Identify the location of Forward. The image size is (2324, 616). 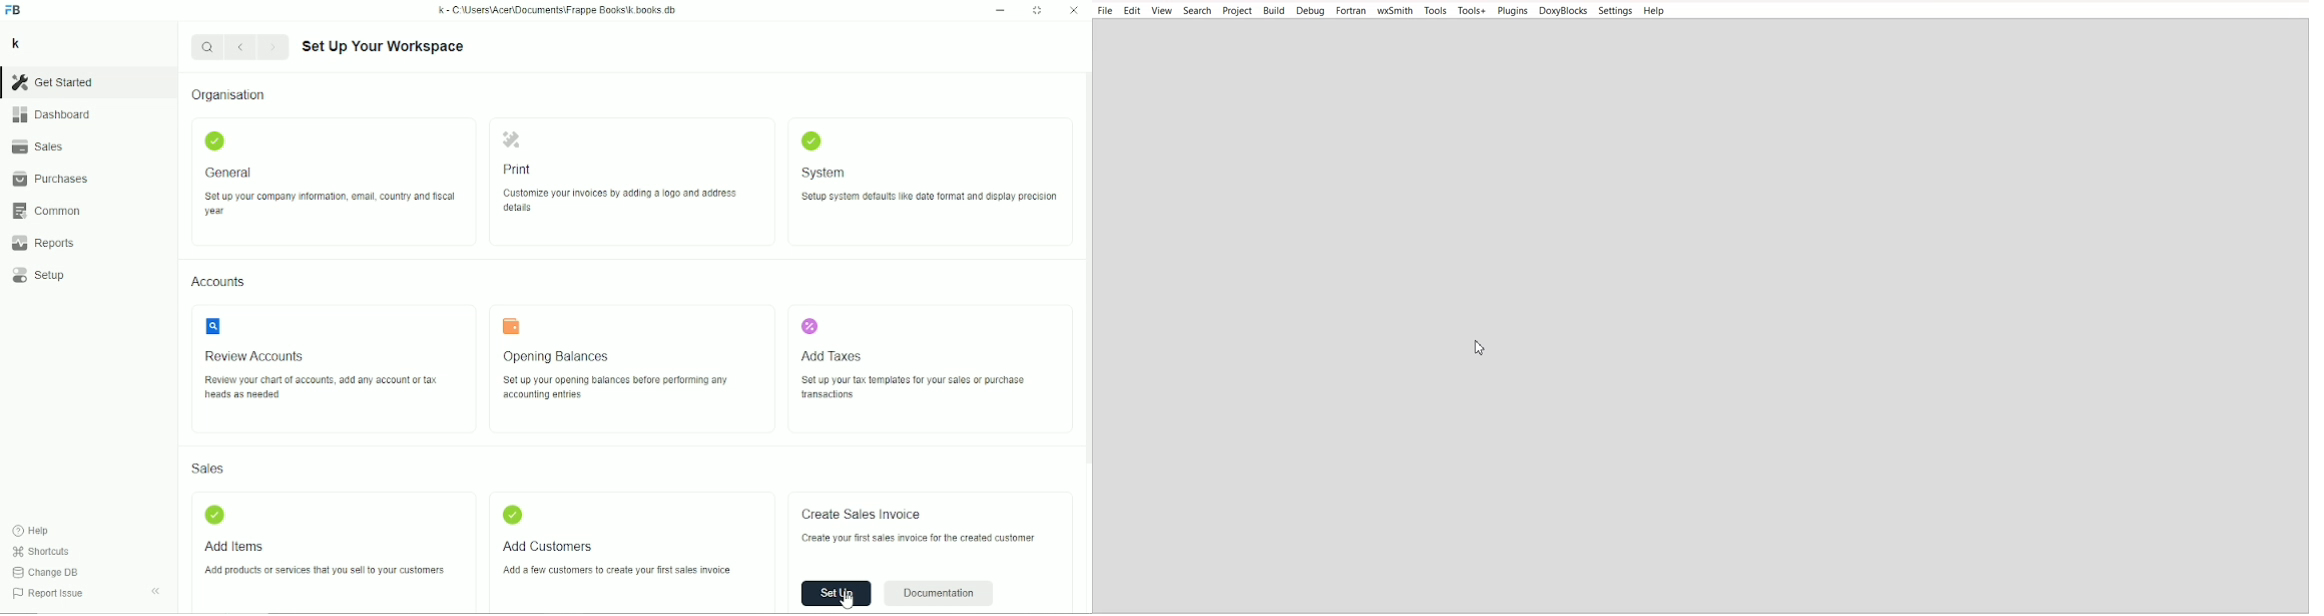
(275, 45).